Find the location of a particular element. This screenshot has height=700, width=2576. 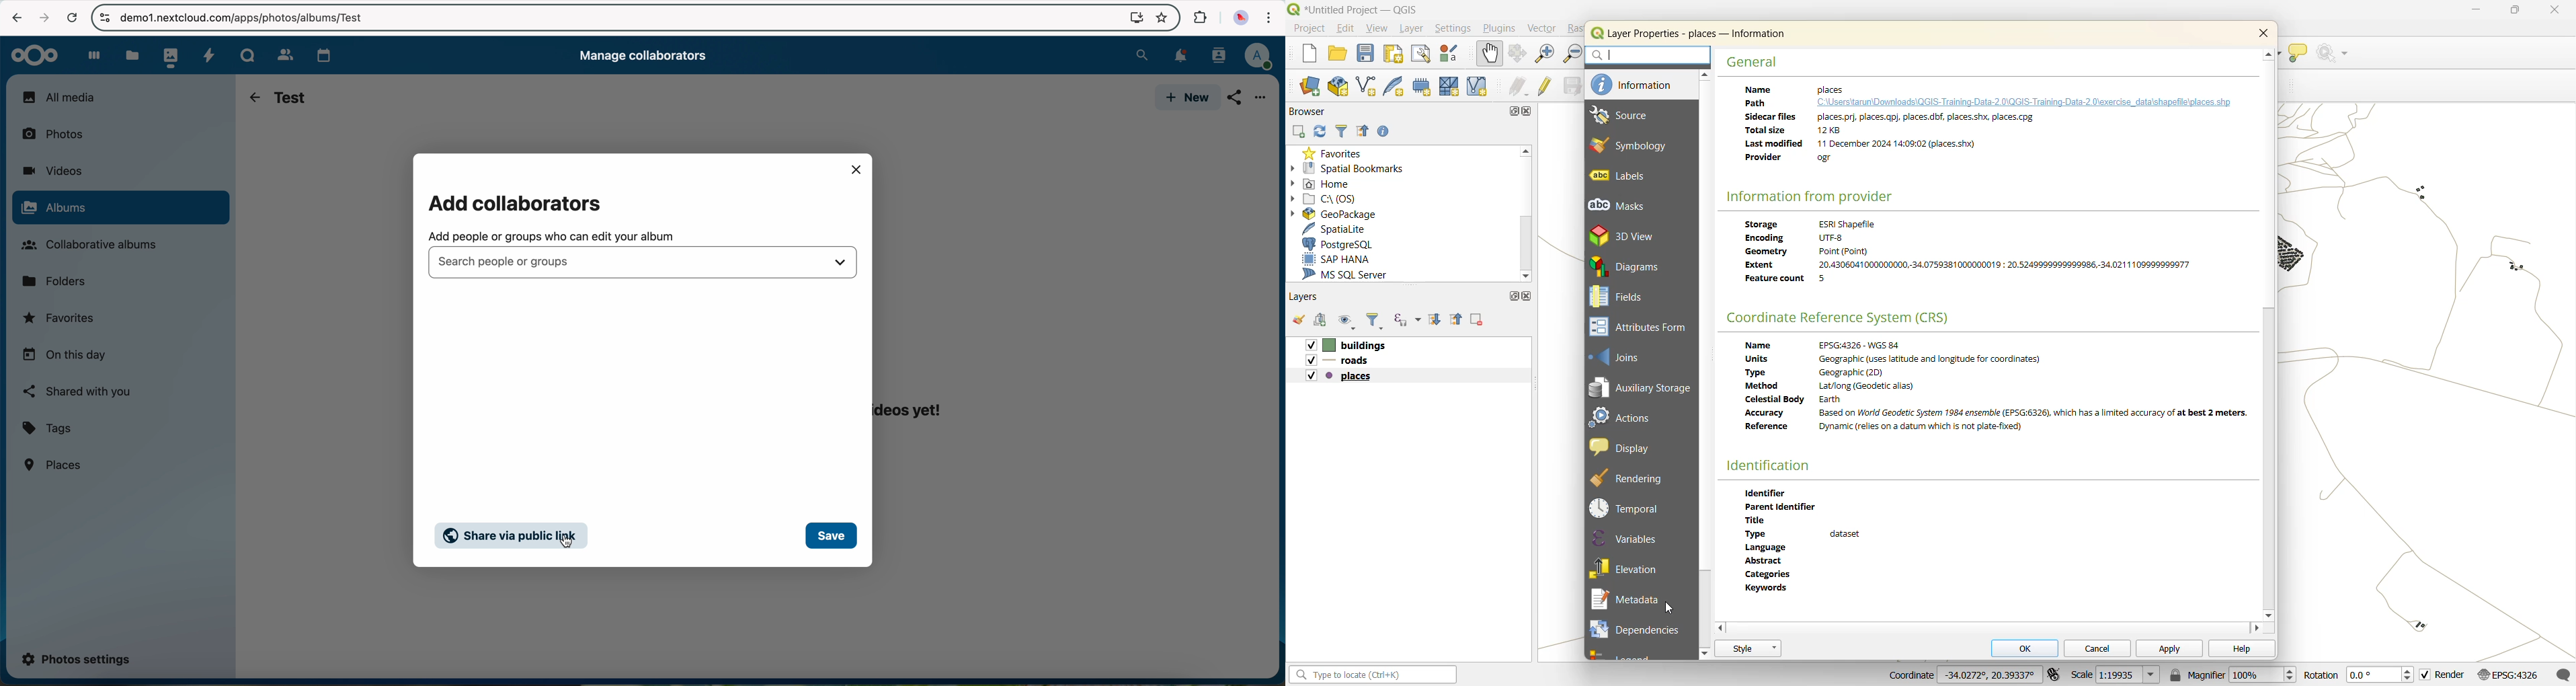

photos is located at coordinates (59, 133).